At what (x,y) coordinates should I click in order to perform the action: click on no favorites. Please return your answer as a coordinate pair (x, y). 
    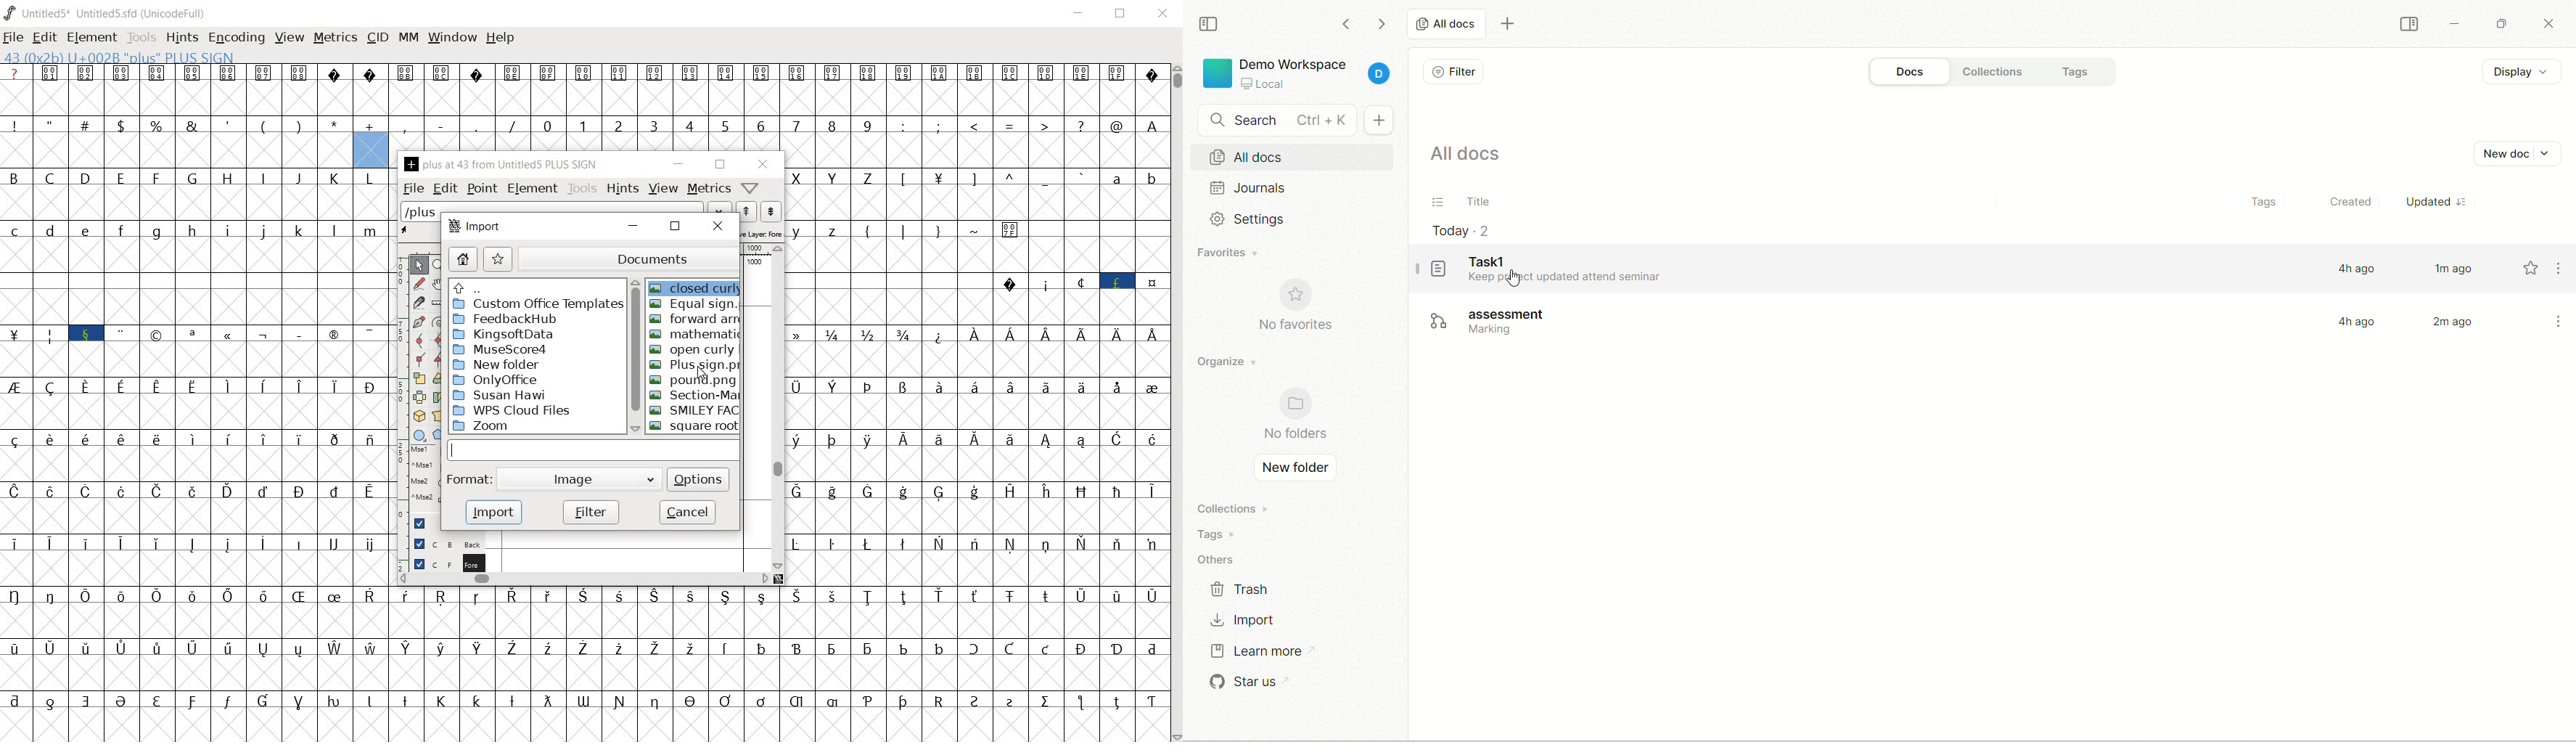
    Looking at the image, I should click on (1308, 309).